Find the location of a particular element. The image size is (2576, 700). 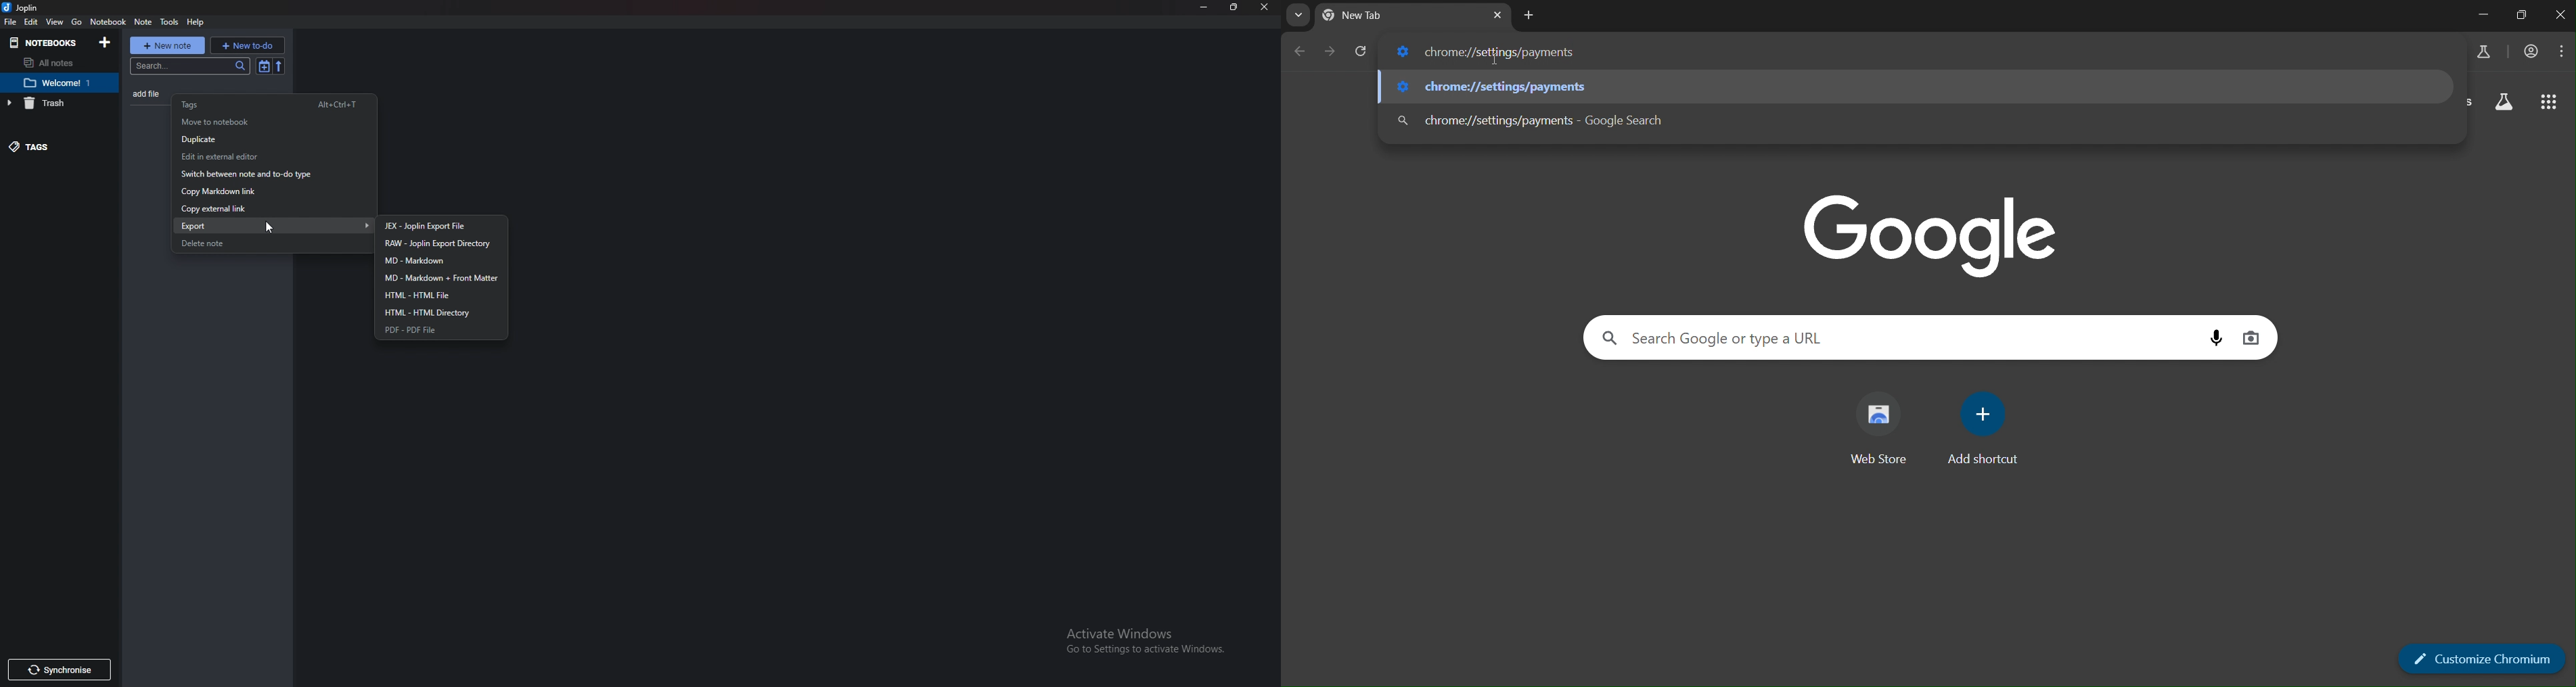

Notebook is located at coordinates (64, 82).